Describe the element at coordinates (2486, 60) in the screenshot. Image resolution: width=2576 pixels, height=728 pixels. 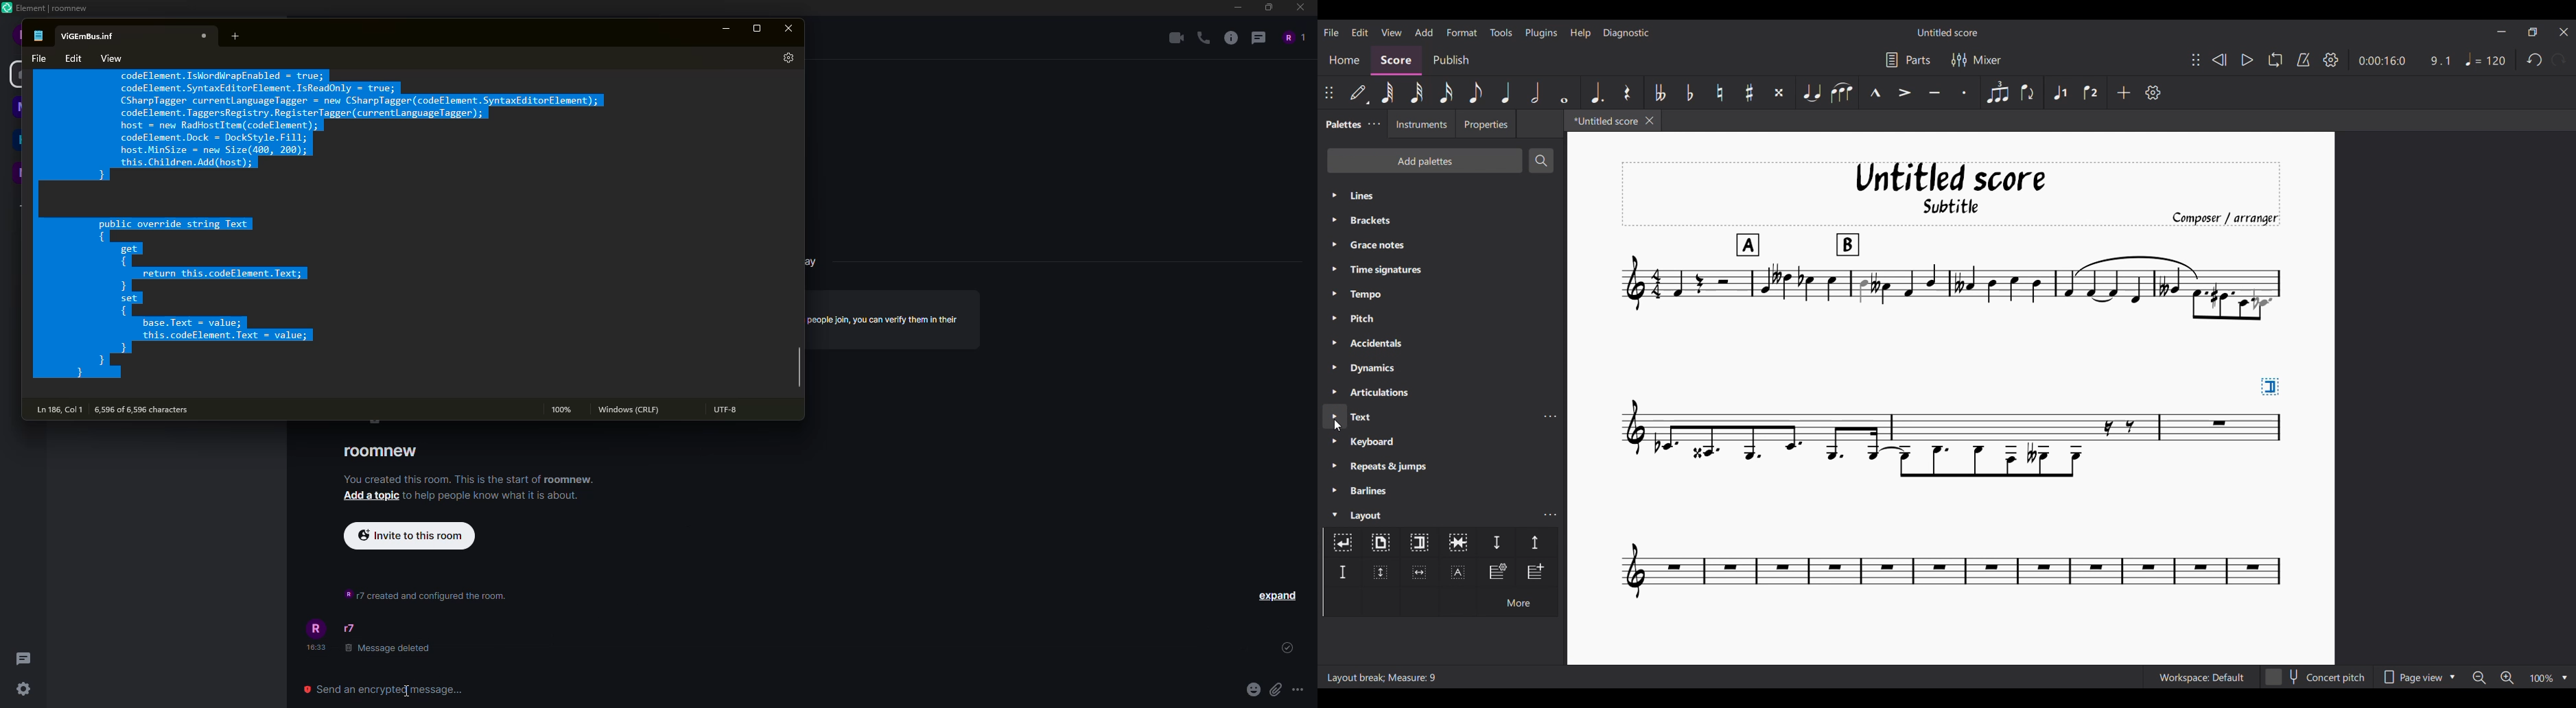
I see `Tempo` at that location.